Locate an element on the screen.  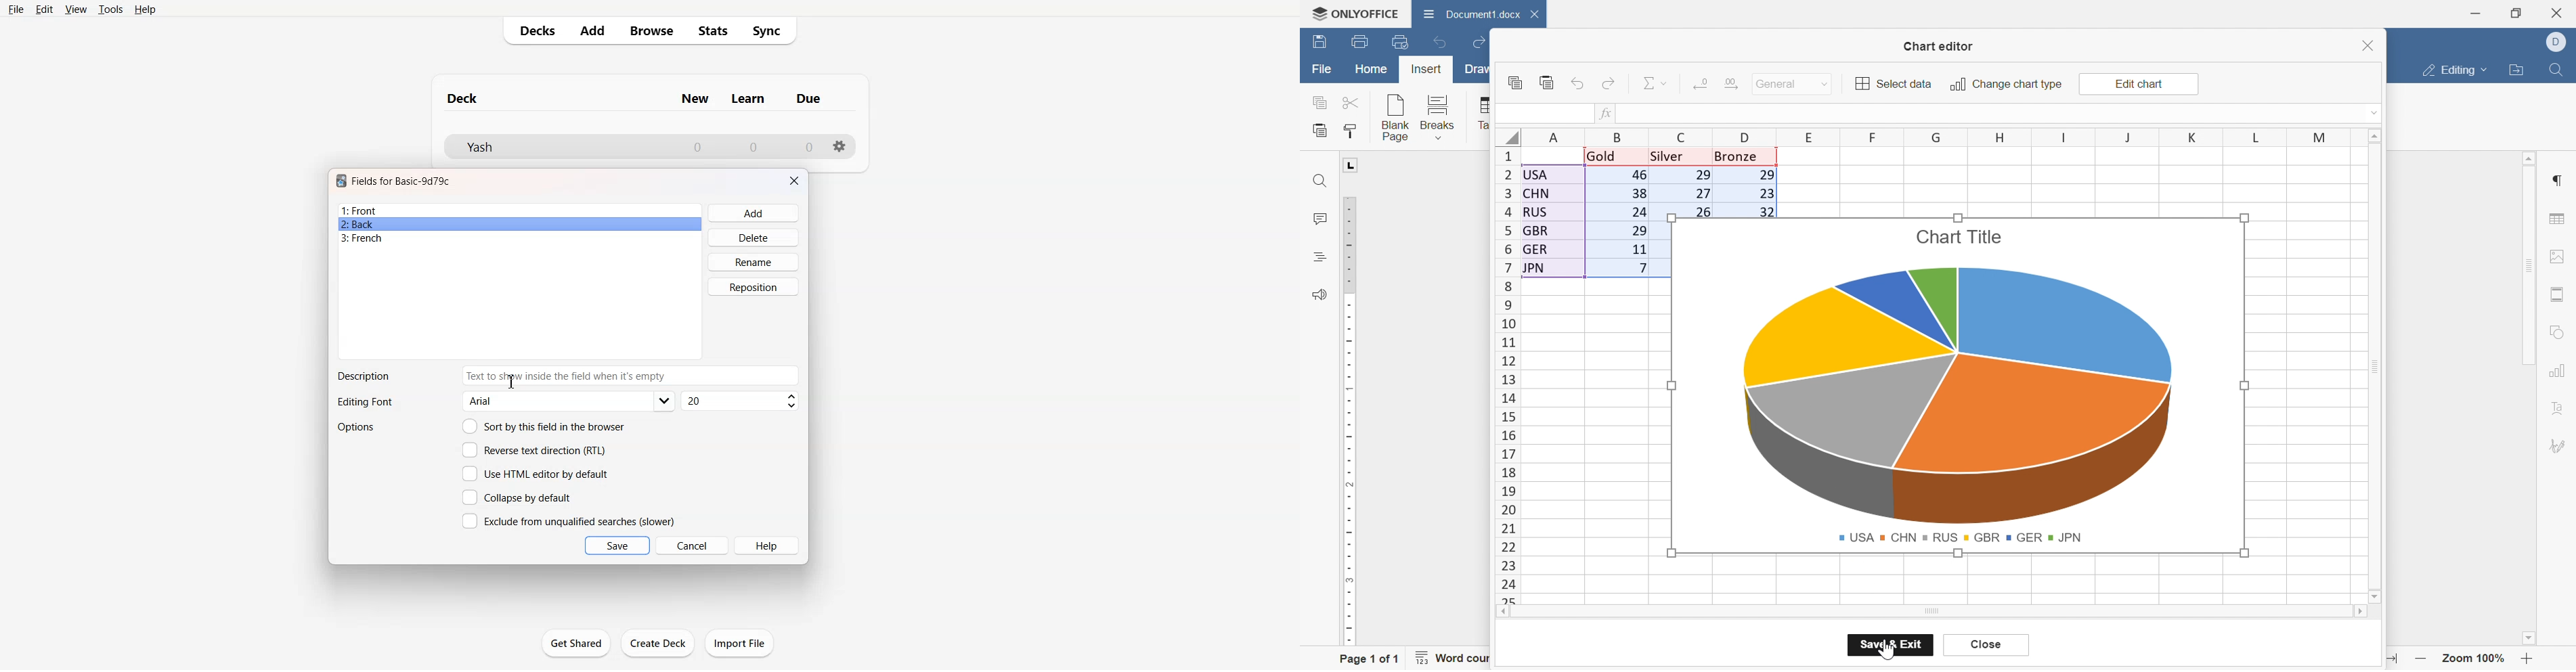
Select data is located at coordinates (1890, 83).